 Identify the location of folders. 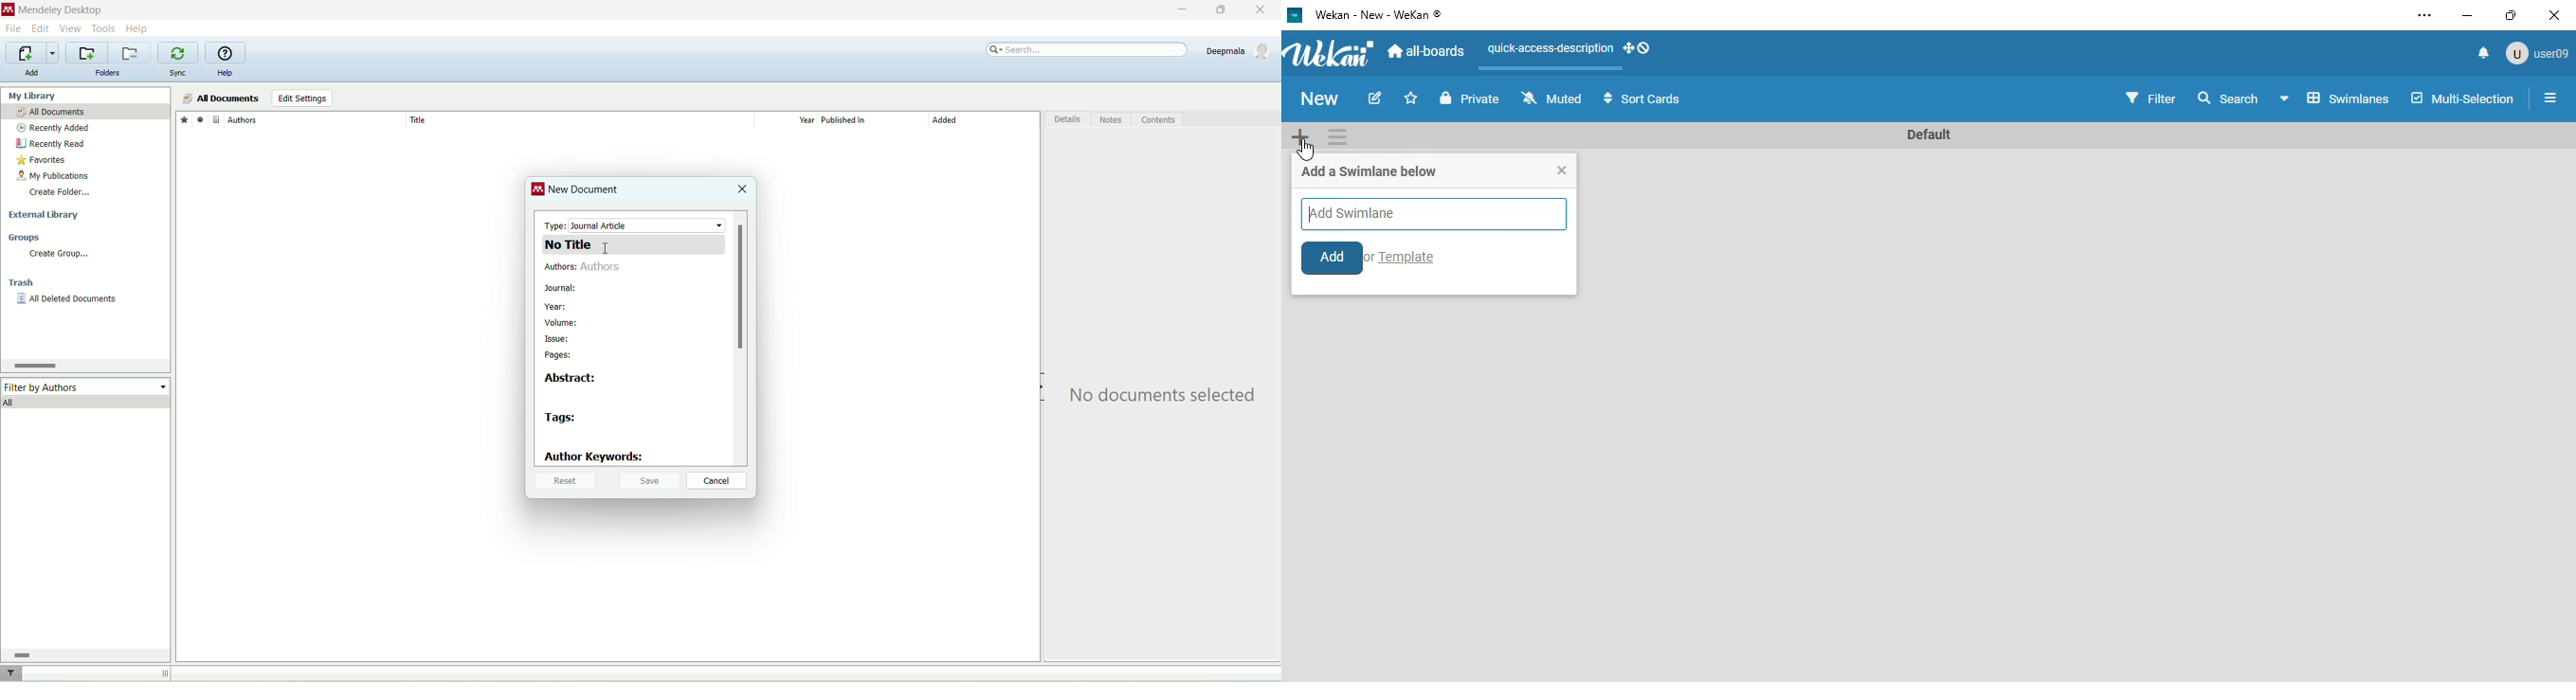
(108, 73).